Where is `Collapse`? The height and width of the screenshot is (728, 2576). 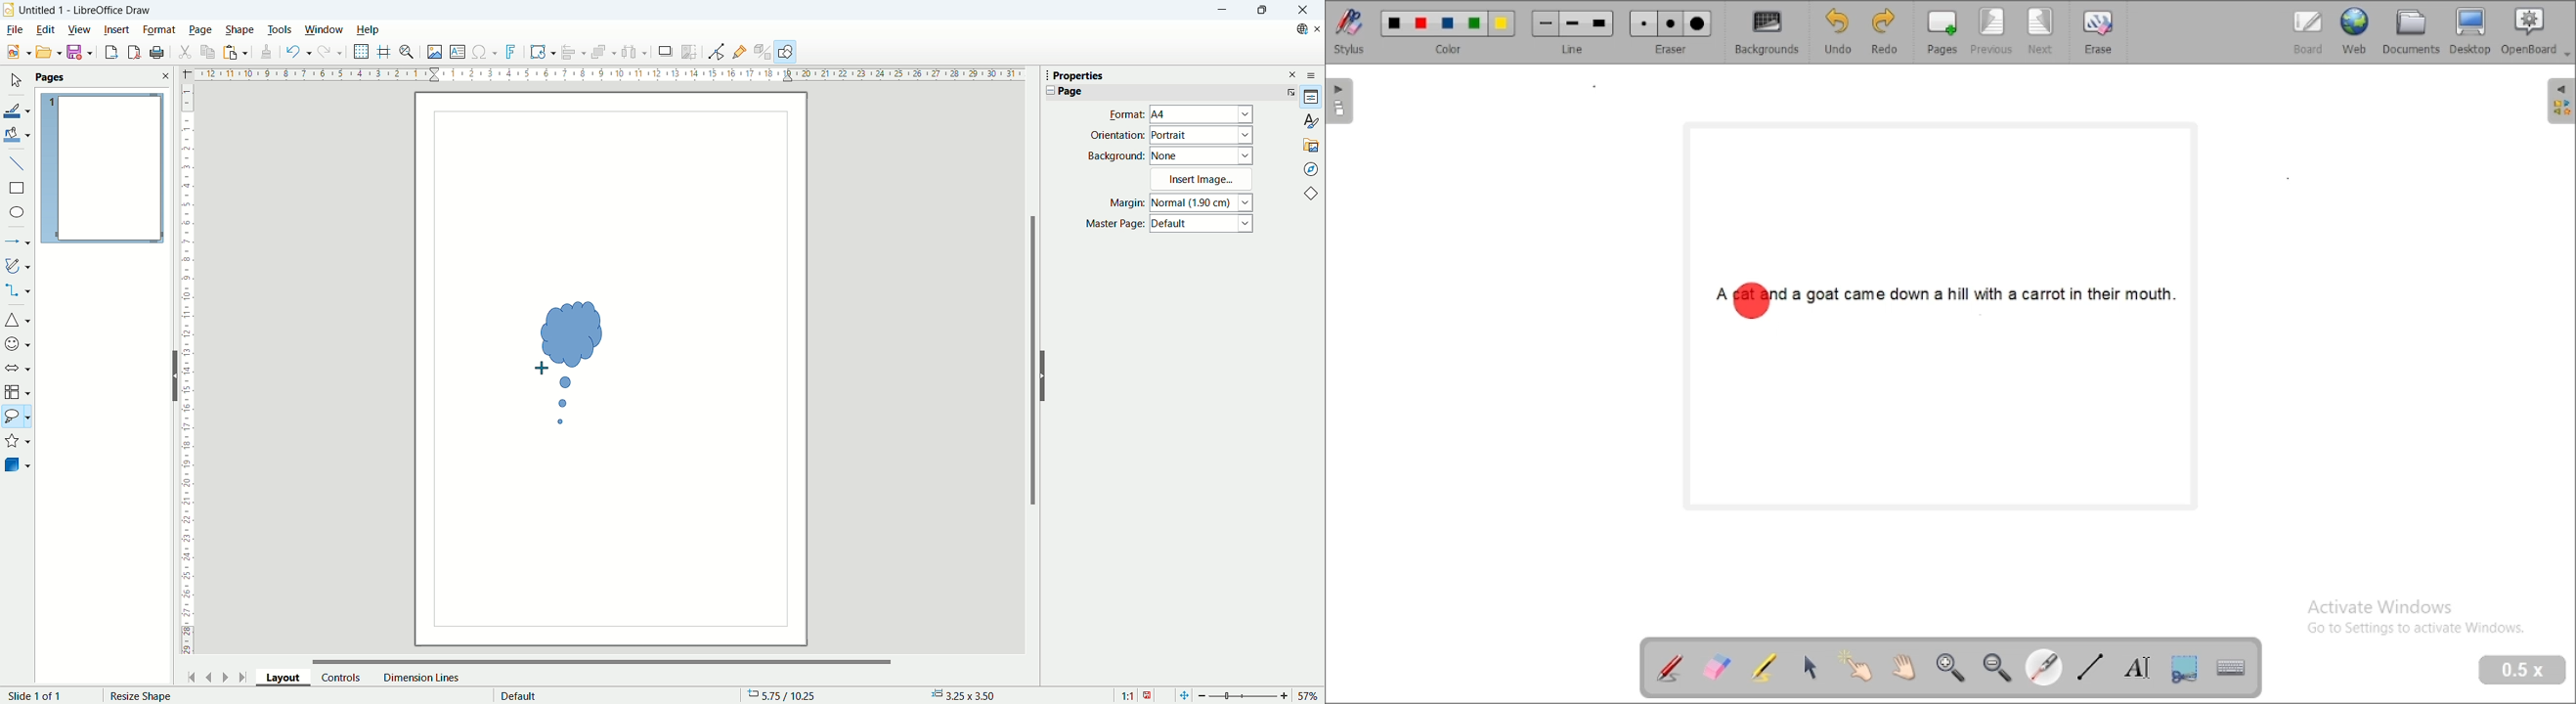 Collapse is located at coordinates (1048, 90).